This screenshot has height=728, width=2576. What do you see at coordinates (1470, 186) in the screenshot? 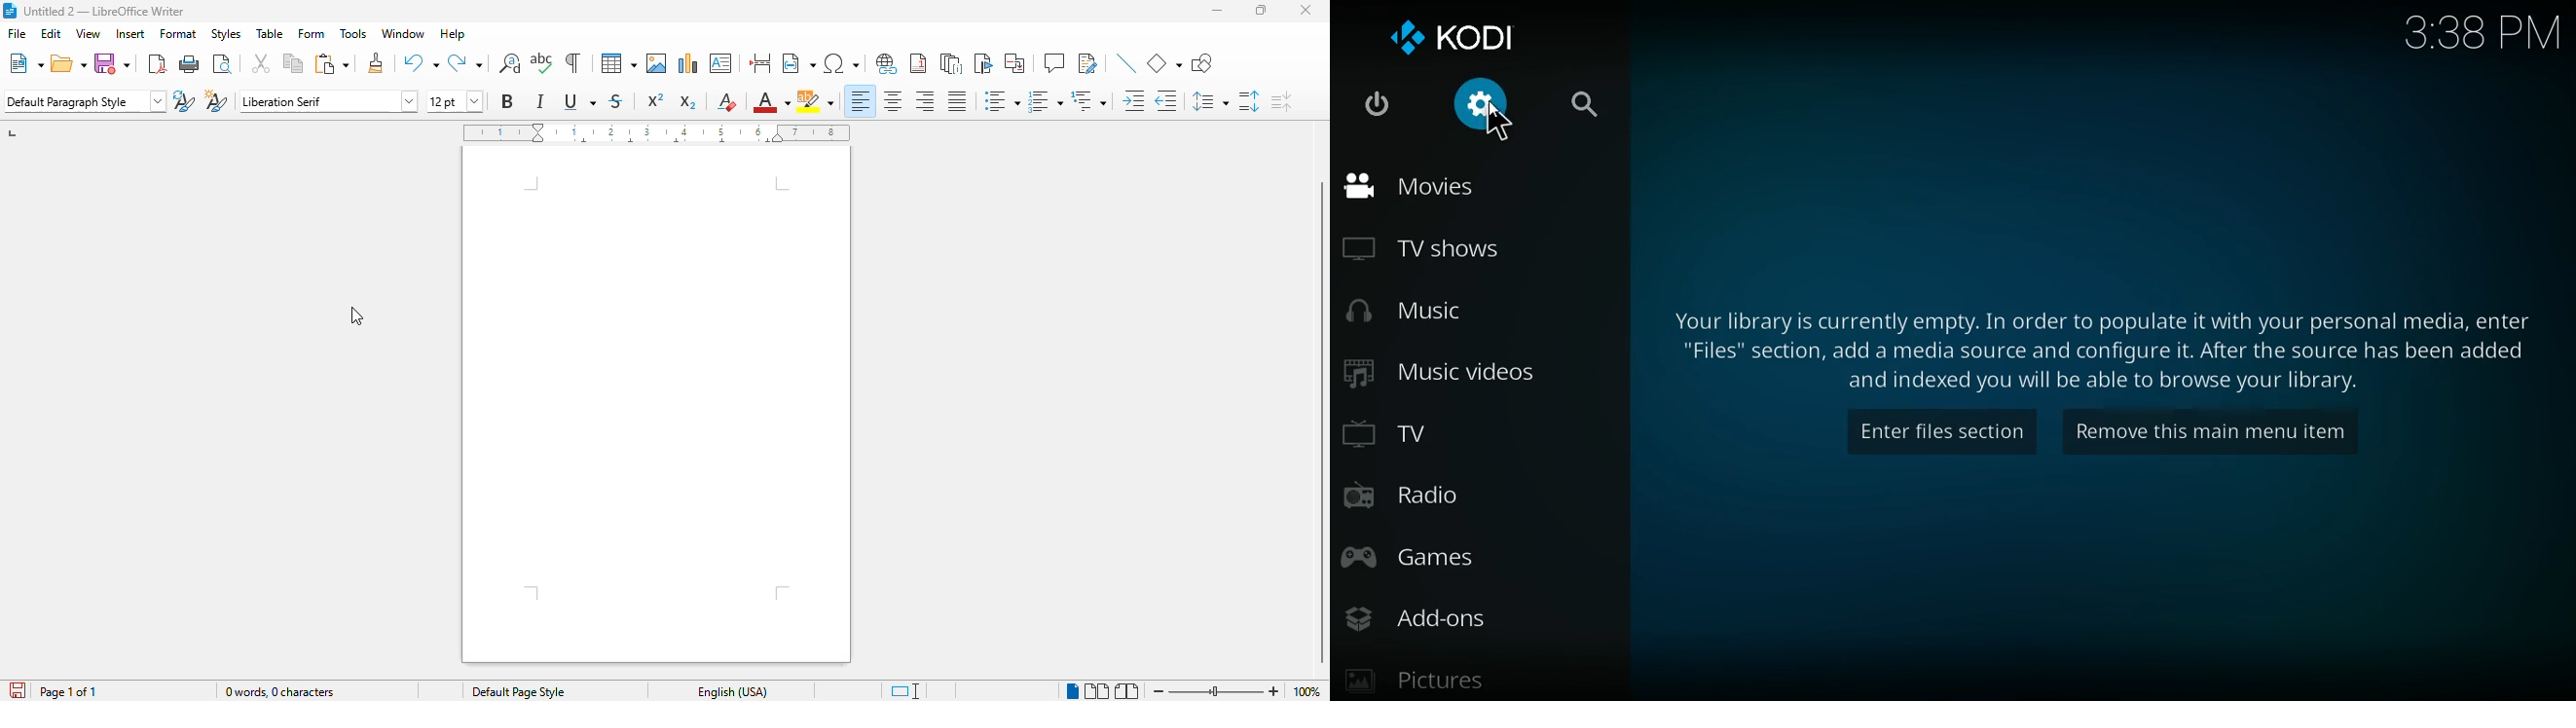
I see `movies` at bounding box center [1470, 186].